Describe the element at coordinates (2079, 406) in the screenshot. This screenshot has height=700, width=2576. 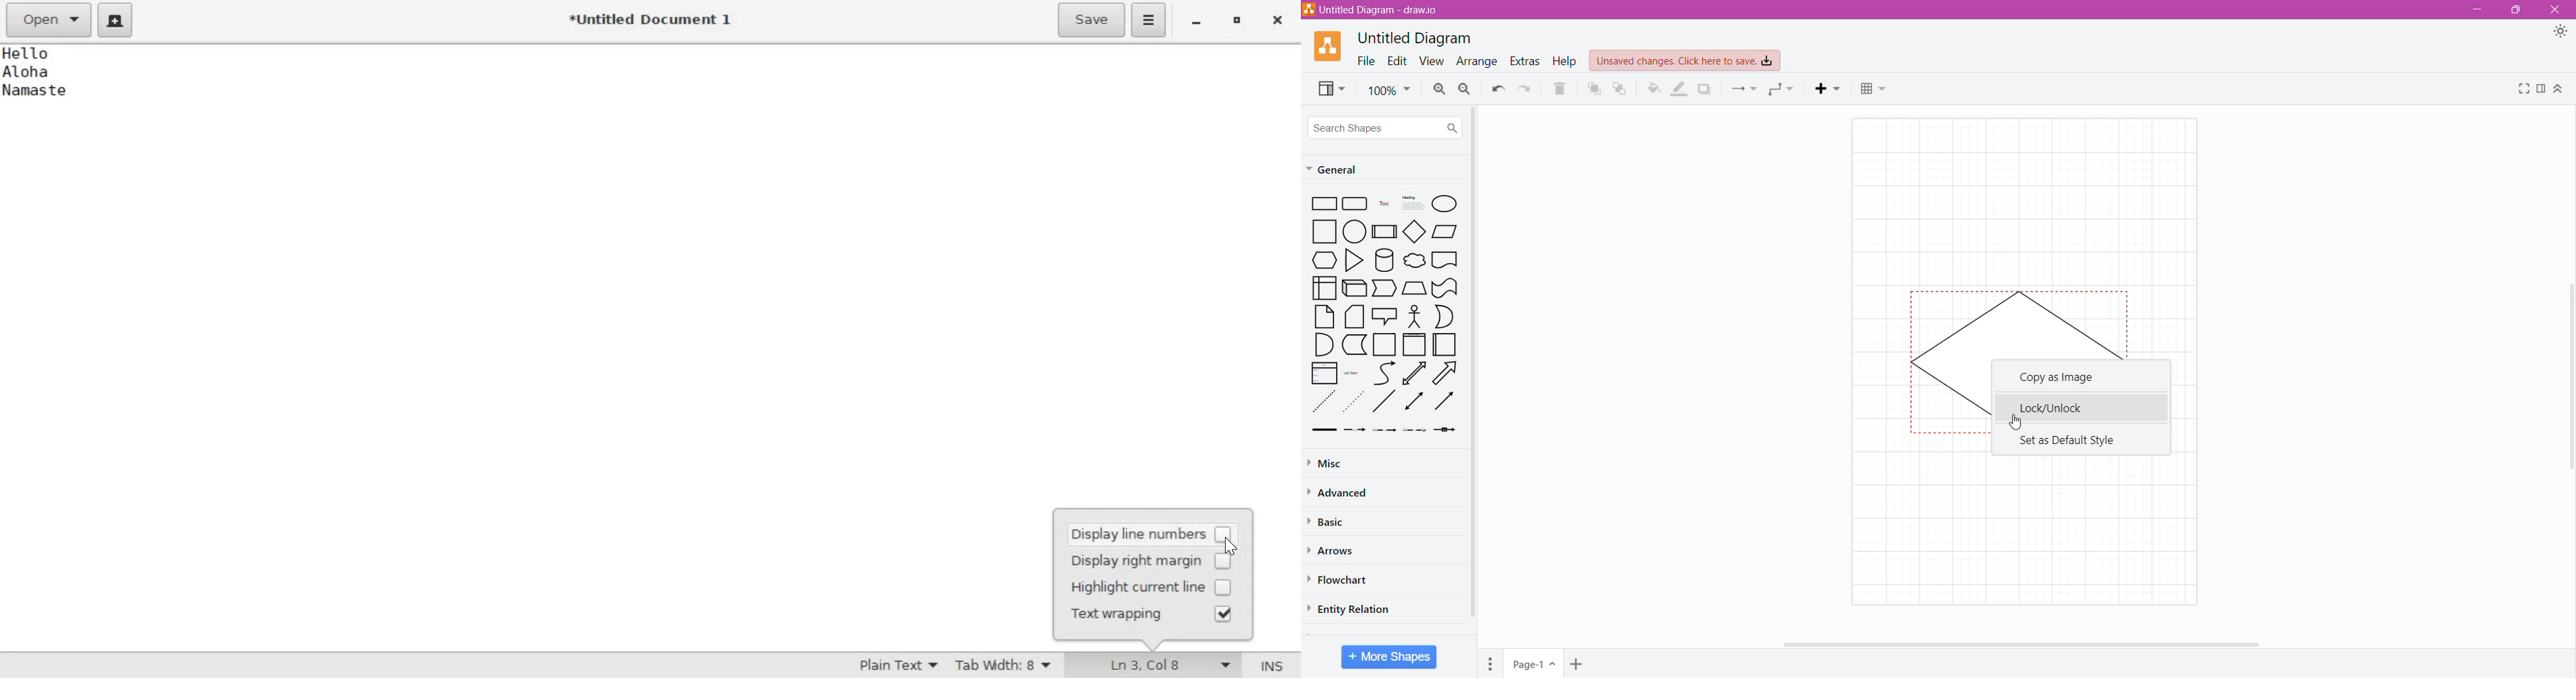
I see `Lock/Unlock` at that location.